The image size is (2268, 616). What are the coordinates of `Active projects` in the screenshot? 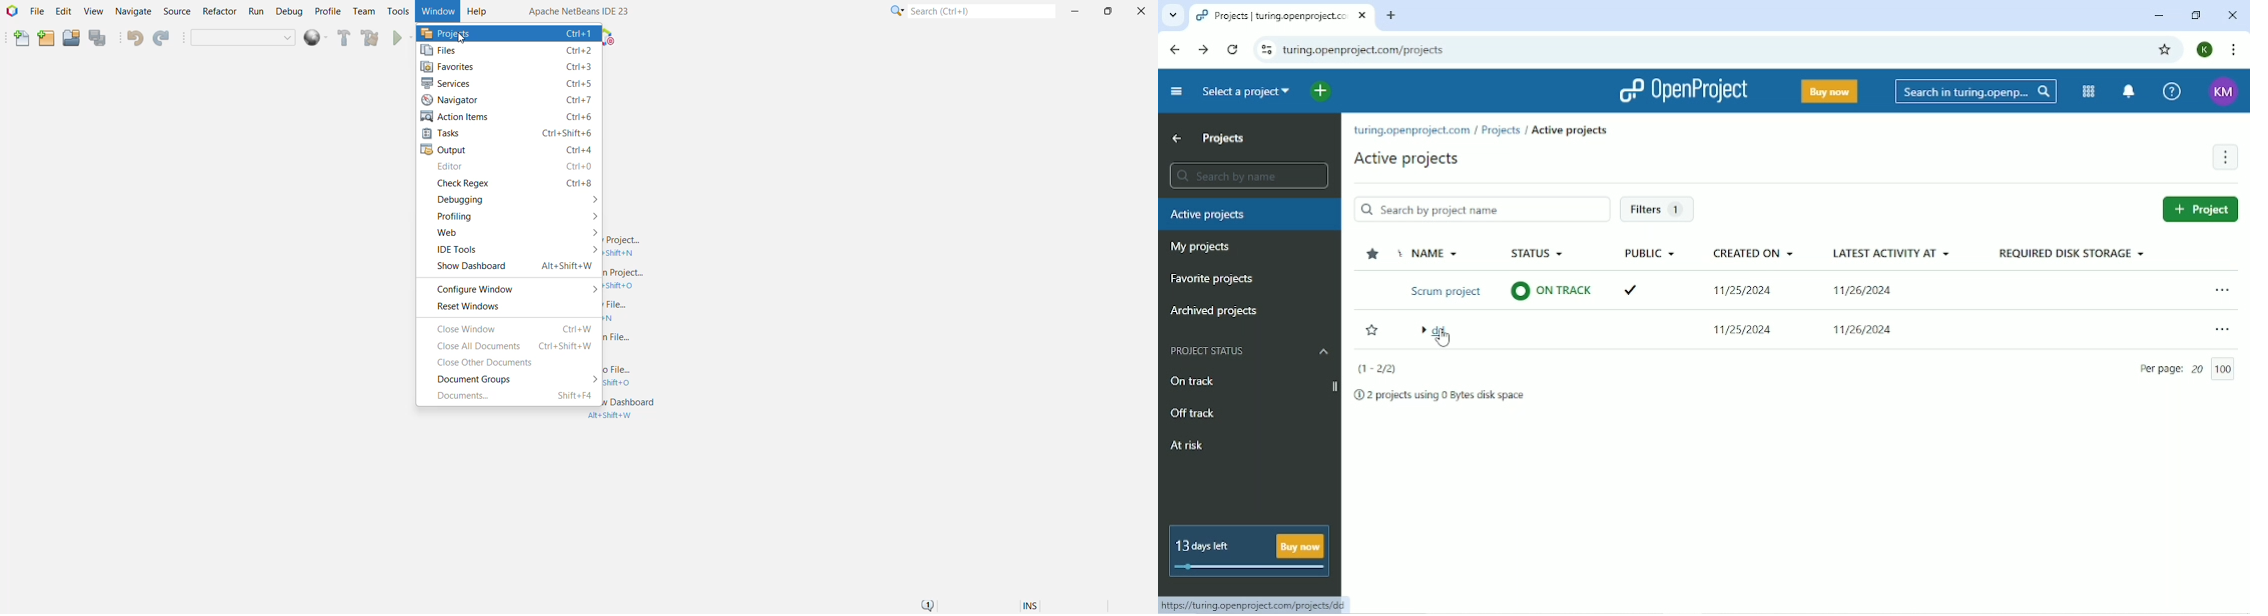 It's located at (1250, 215).